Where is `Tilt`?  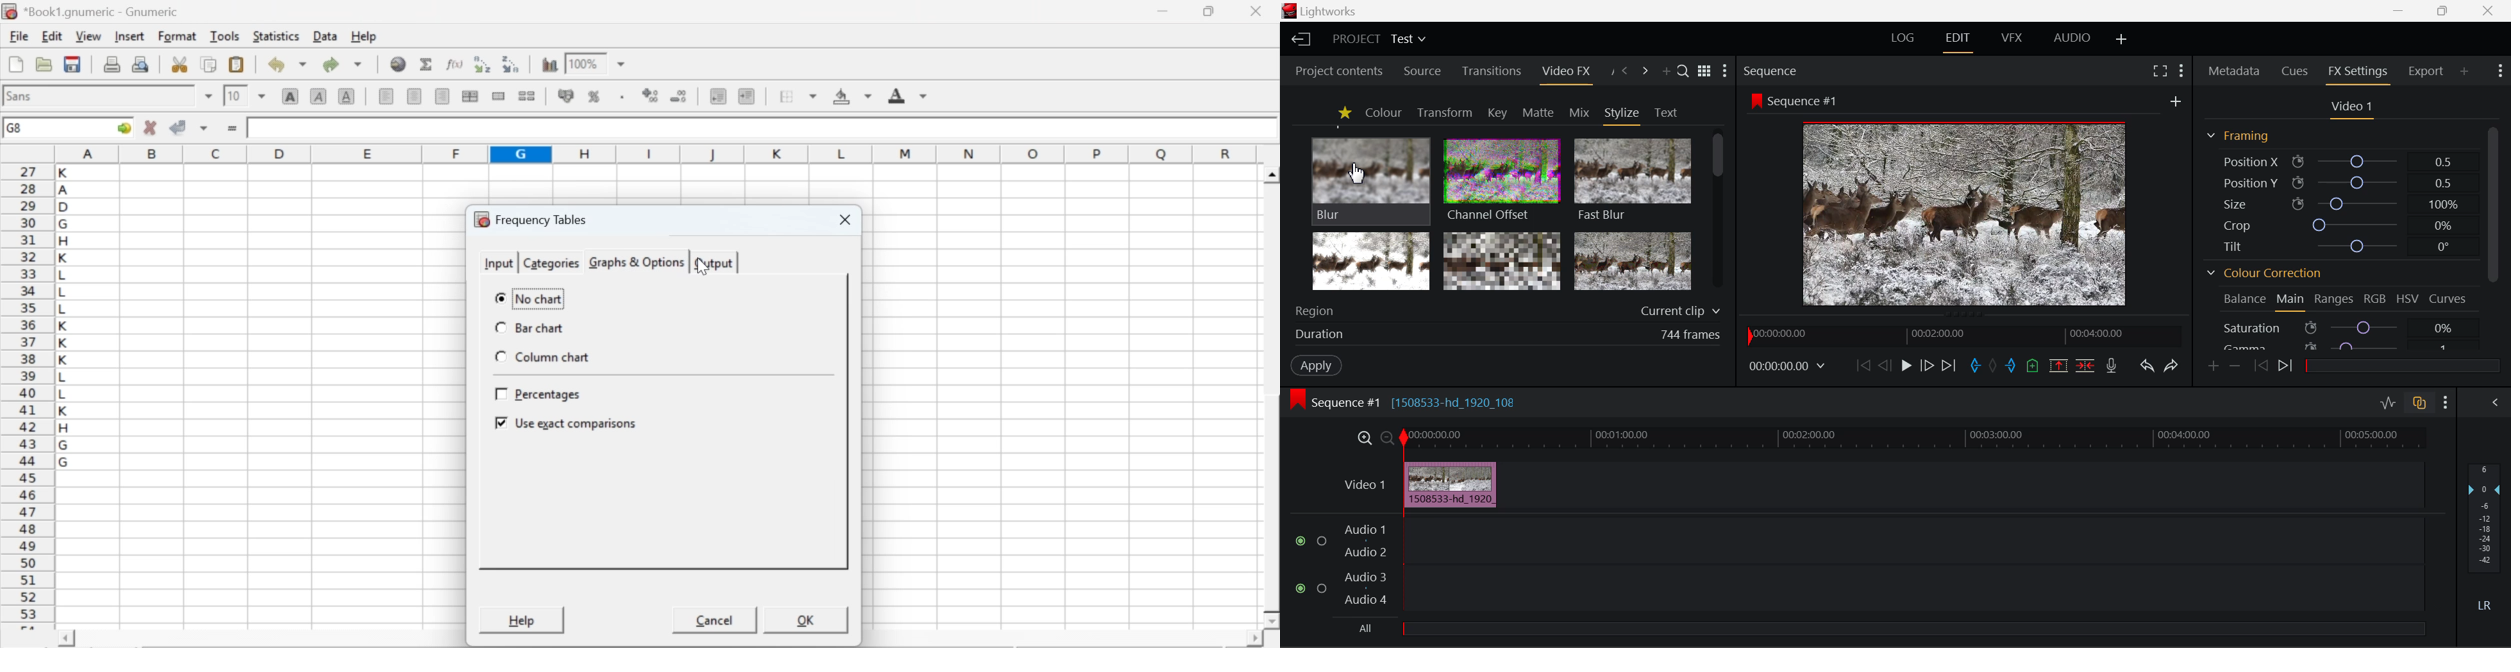
Tilt is located at coordinates (2335, 248).